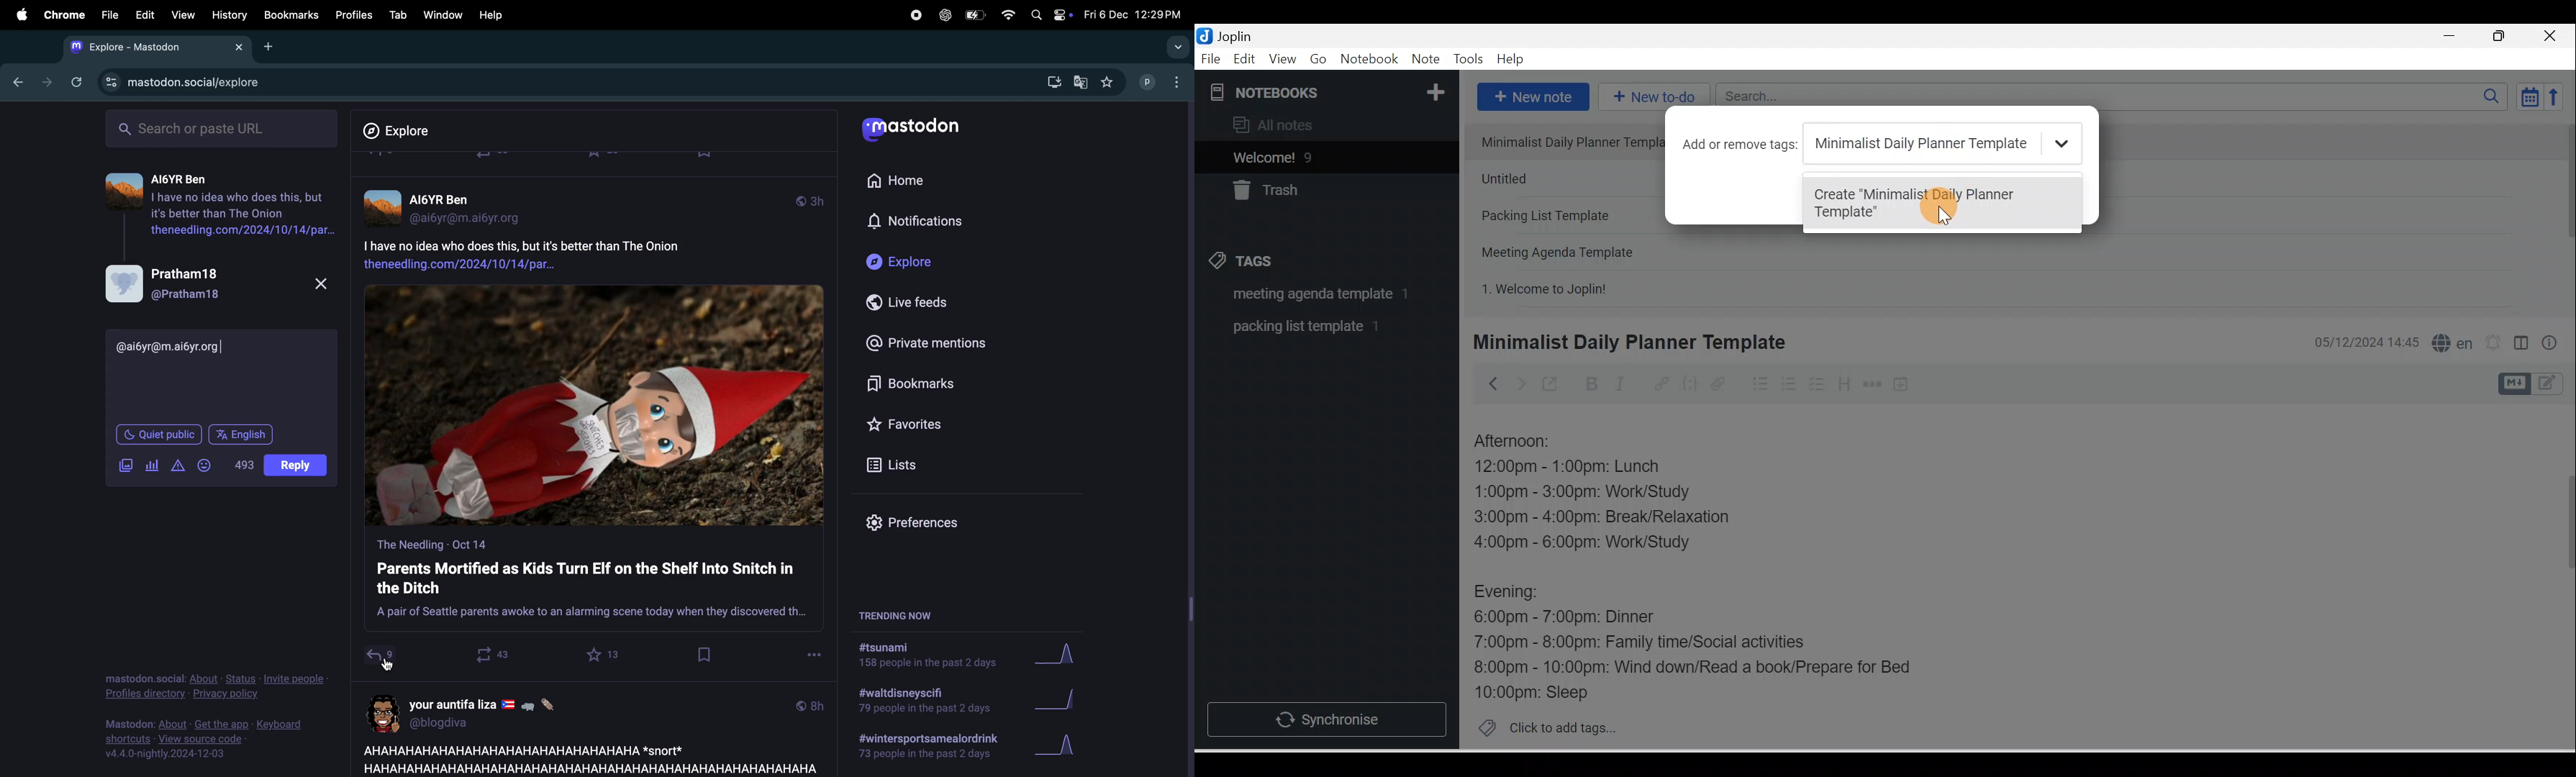 The width and height of the screenshot is (2576, 784). What do you see at coordinates (1049, 13) in the screenshot?
I see `apple widfgets` at bounding box center [1049, 13].